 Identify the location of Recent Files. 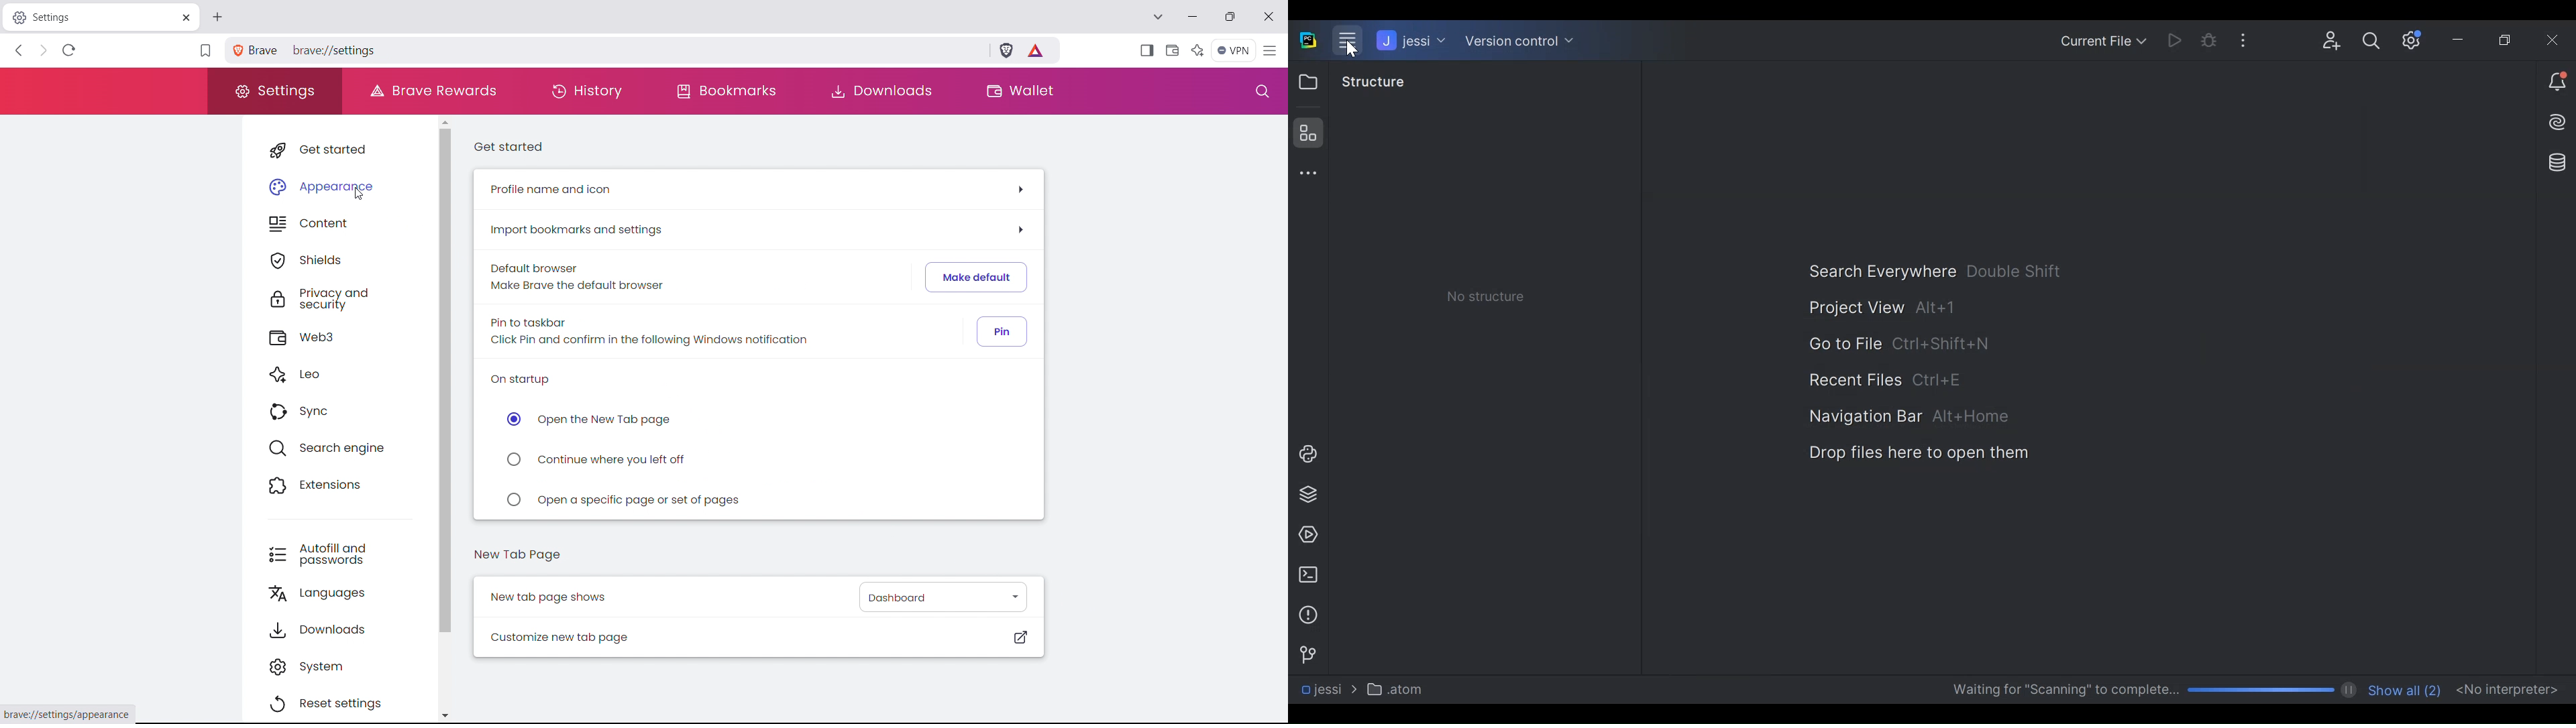
(1857, 382).